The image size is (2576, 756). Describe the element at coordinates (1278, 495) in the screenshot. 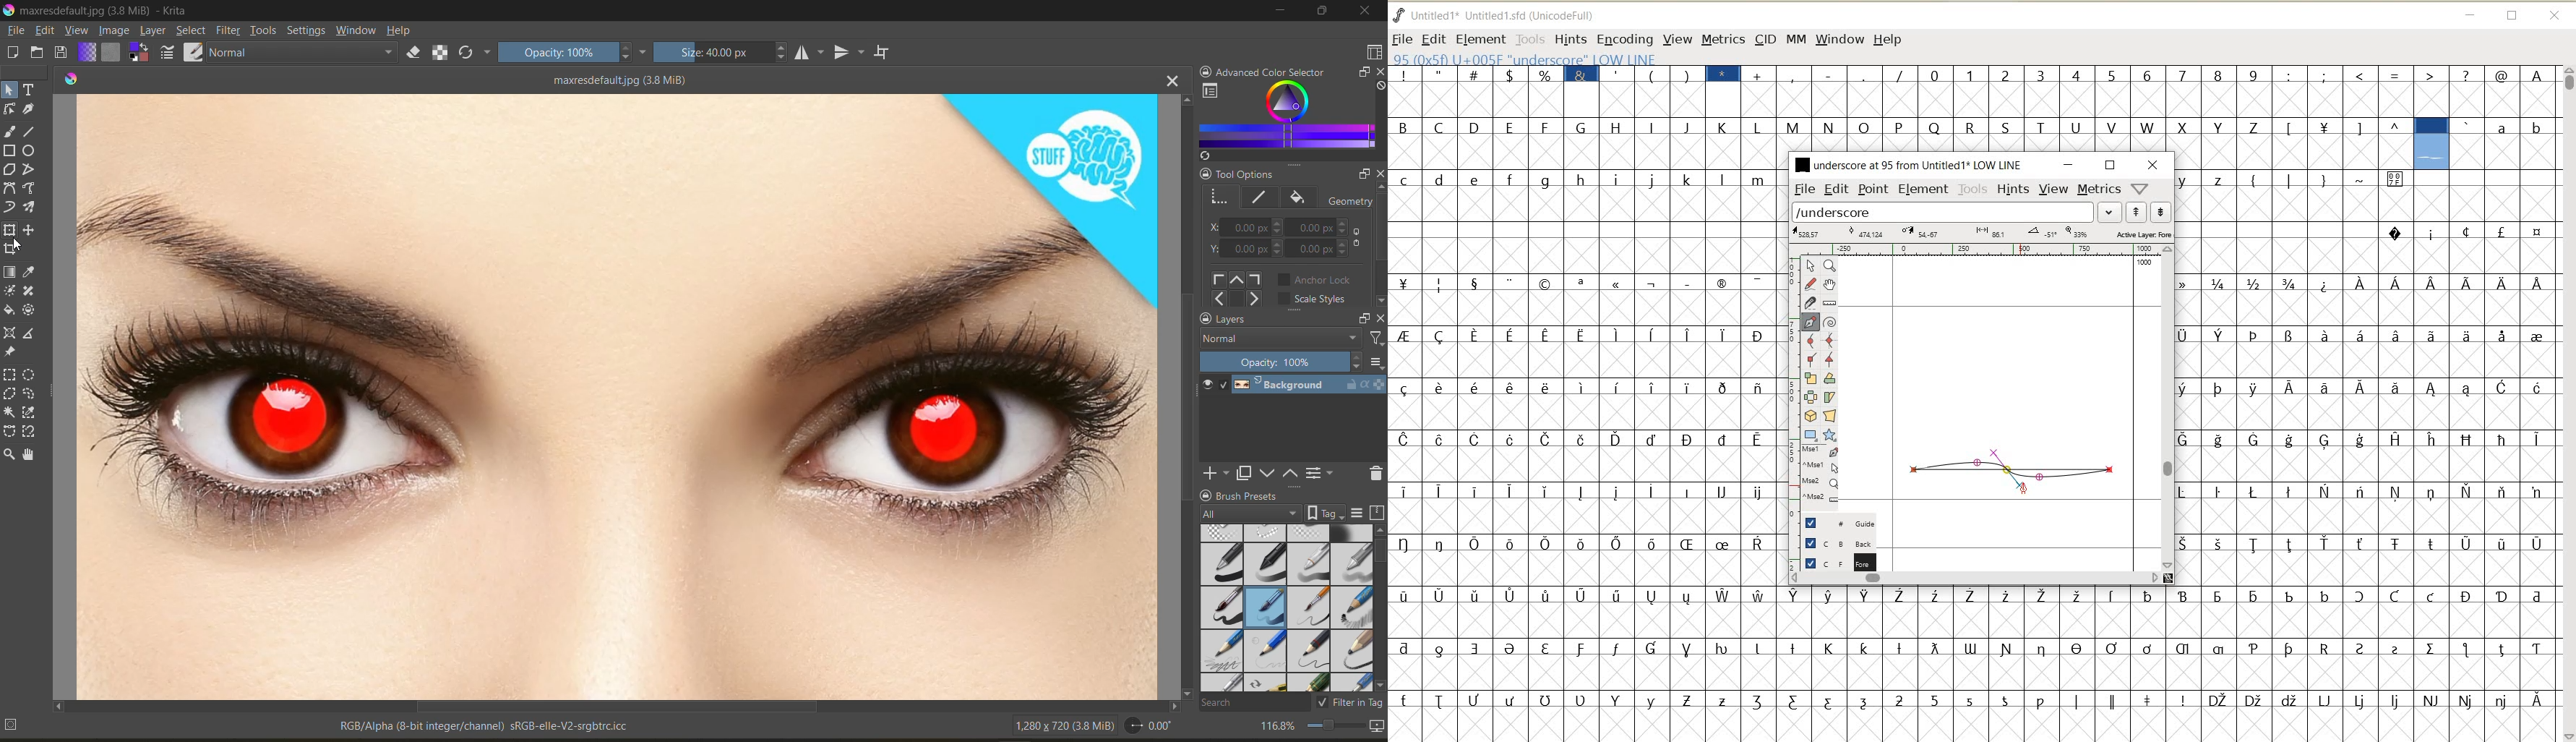

I see `Brush Presets` at that location.